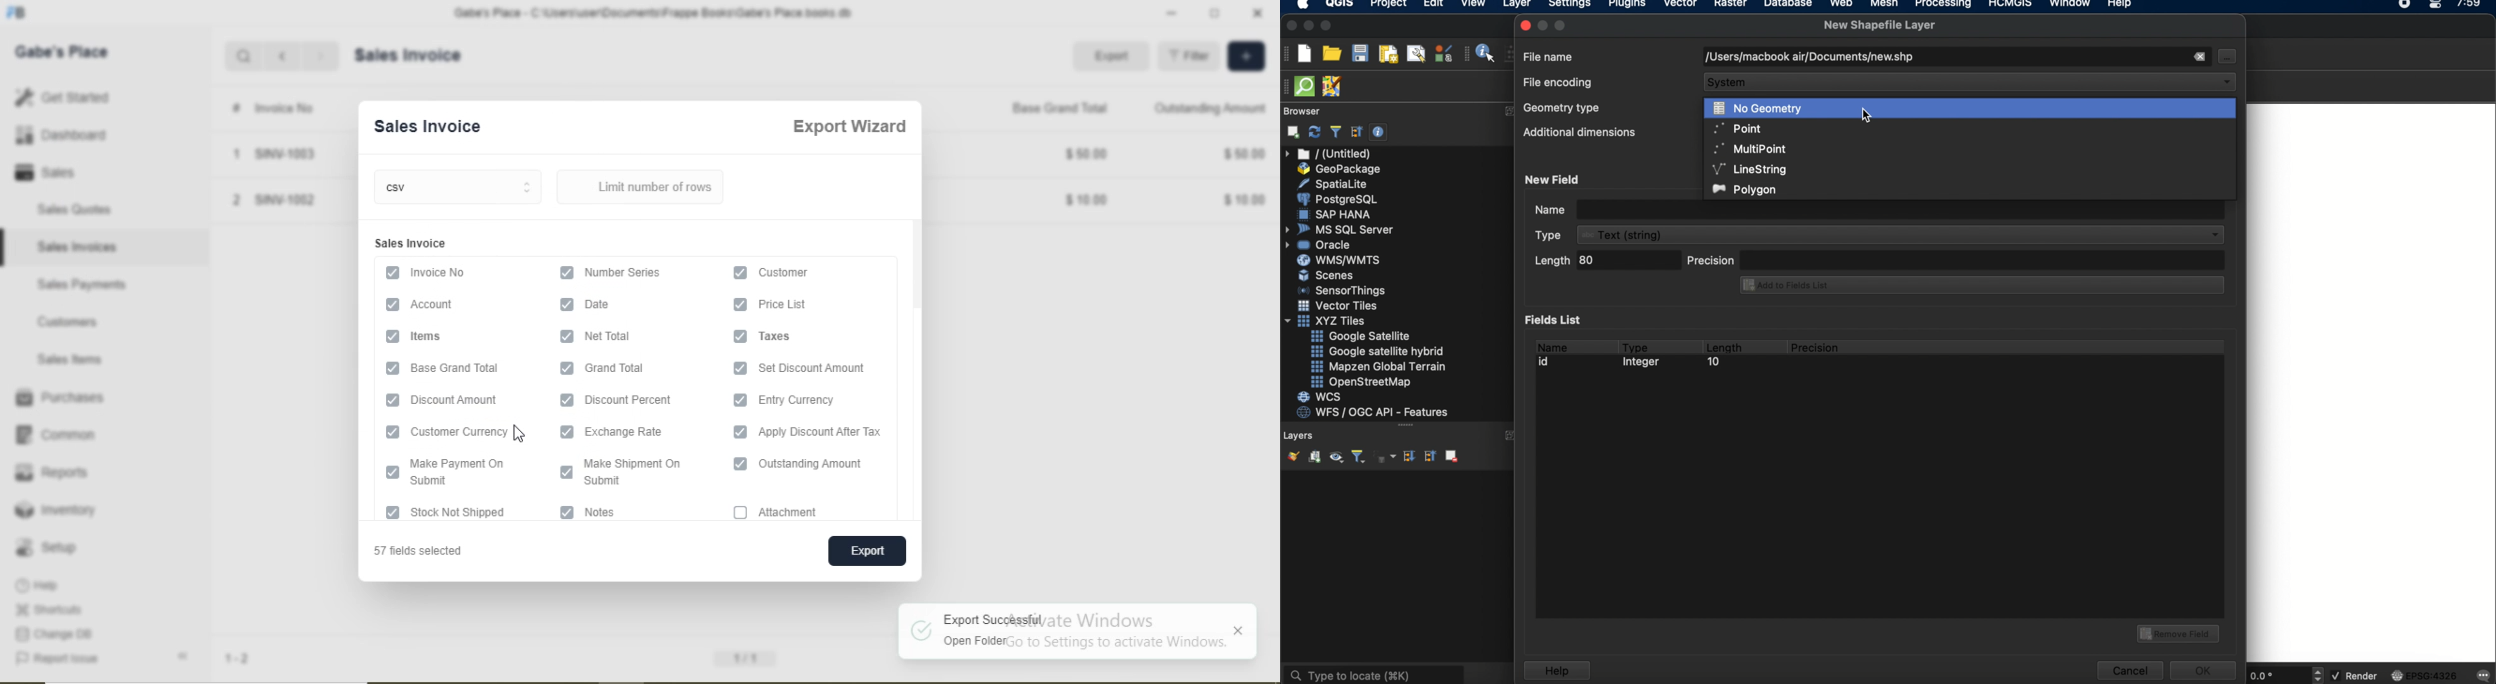 Image resolution: width=2520 pixels, height=700 pixels. I want to click on next, so click(320, 57).